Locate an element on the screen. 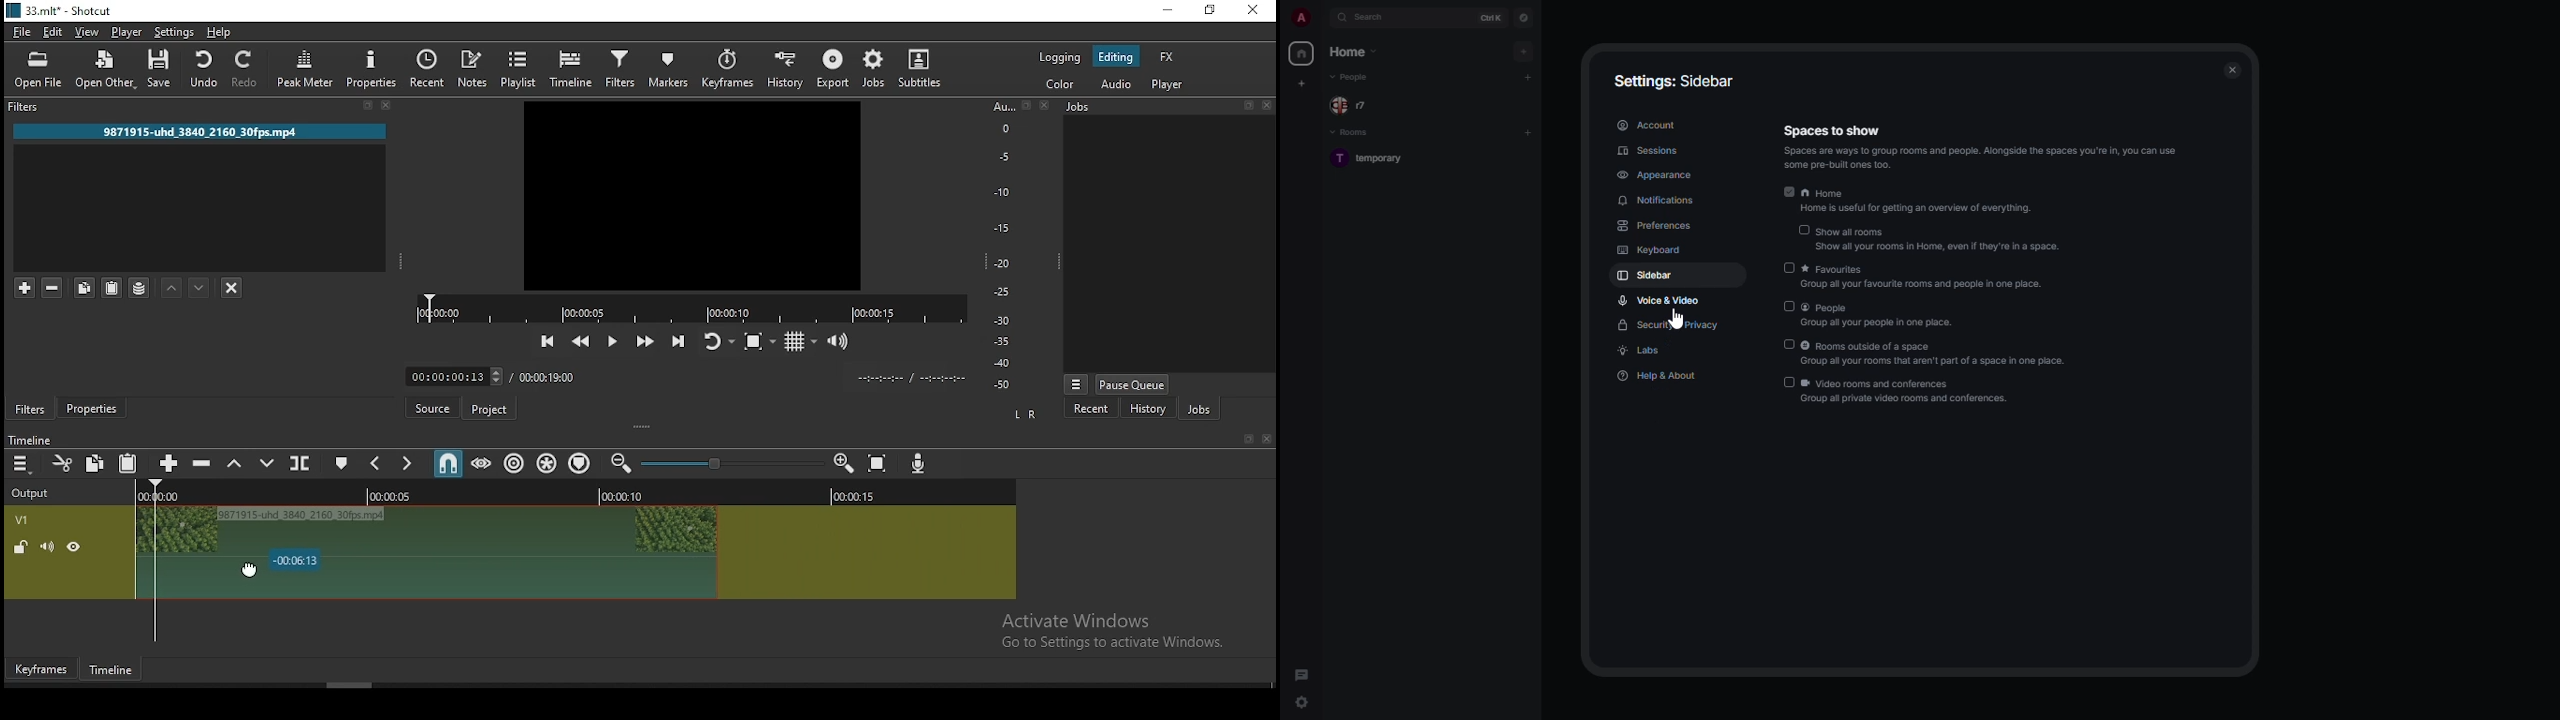  output is located at coordinates (39, 495).